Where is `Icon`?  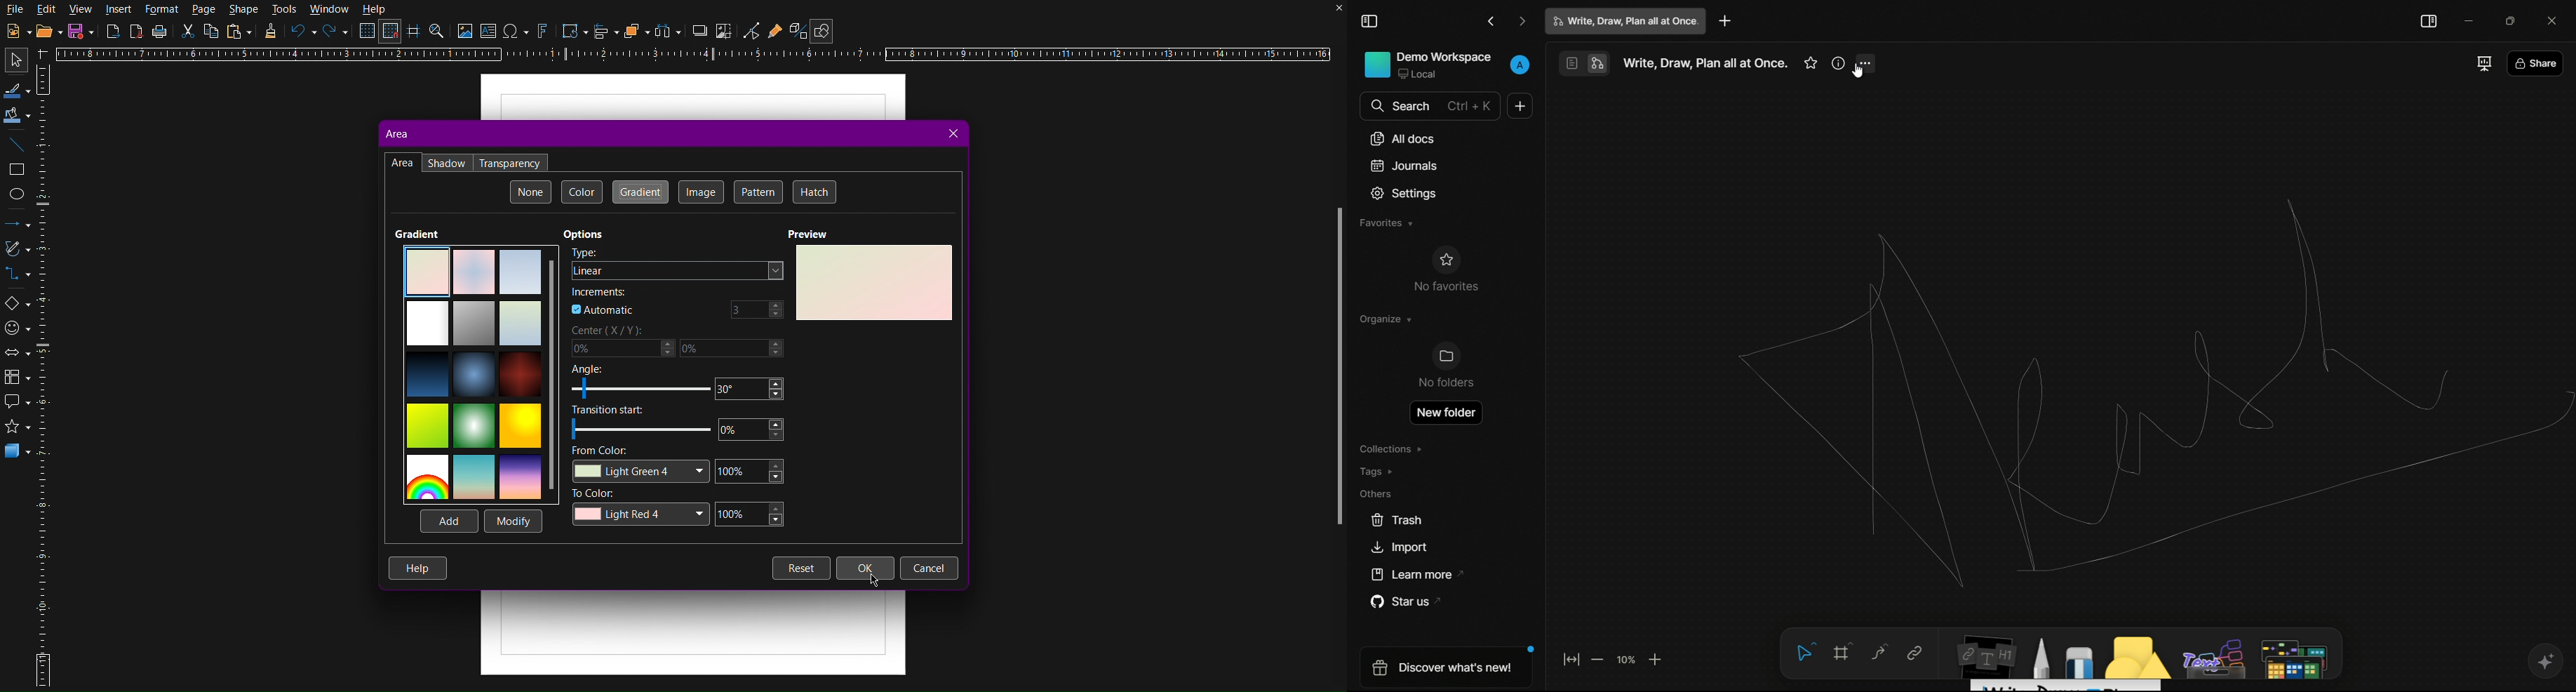
Icon is located at coordinates (1447, 356).